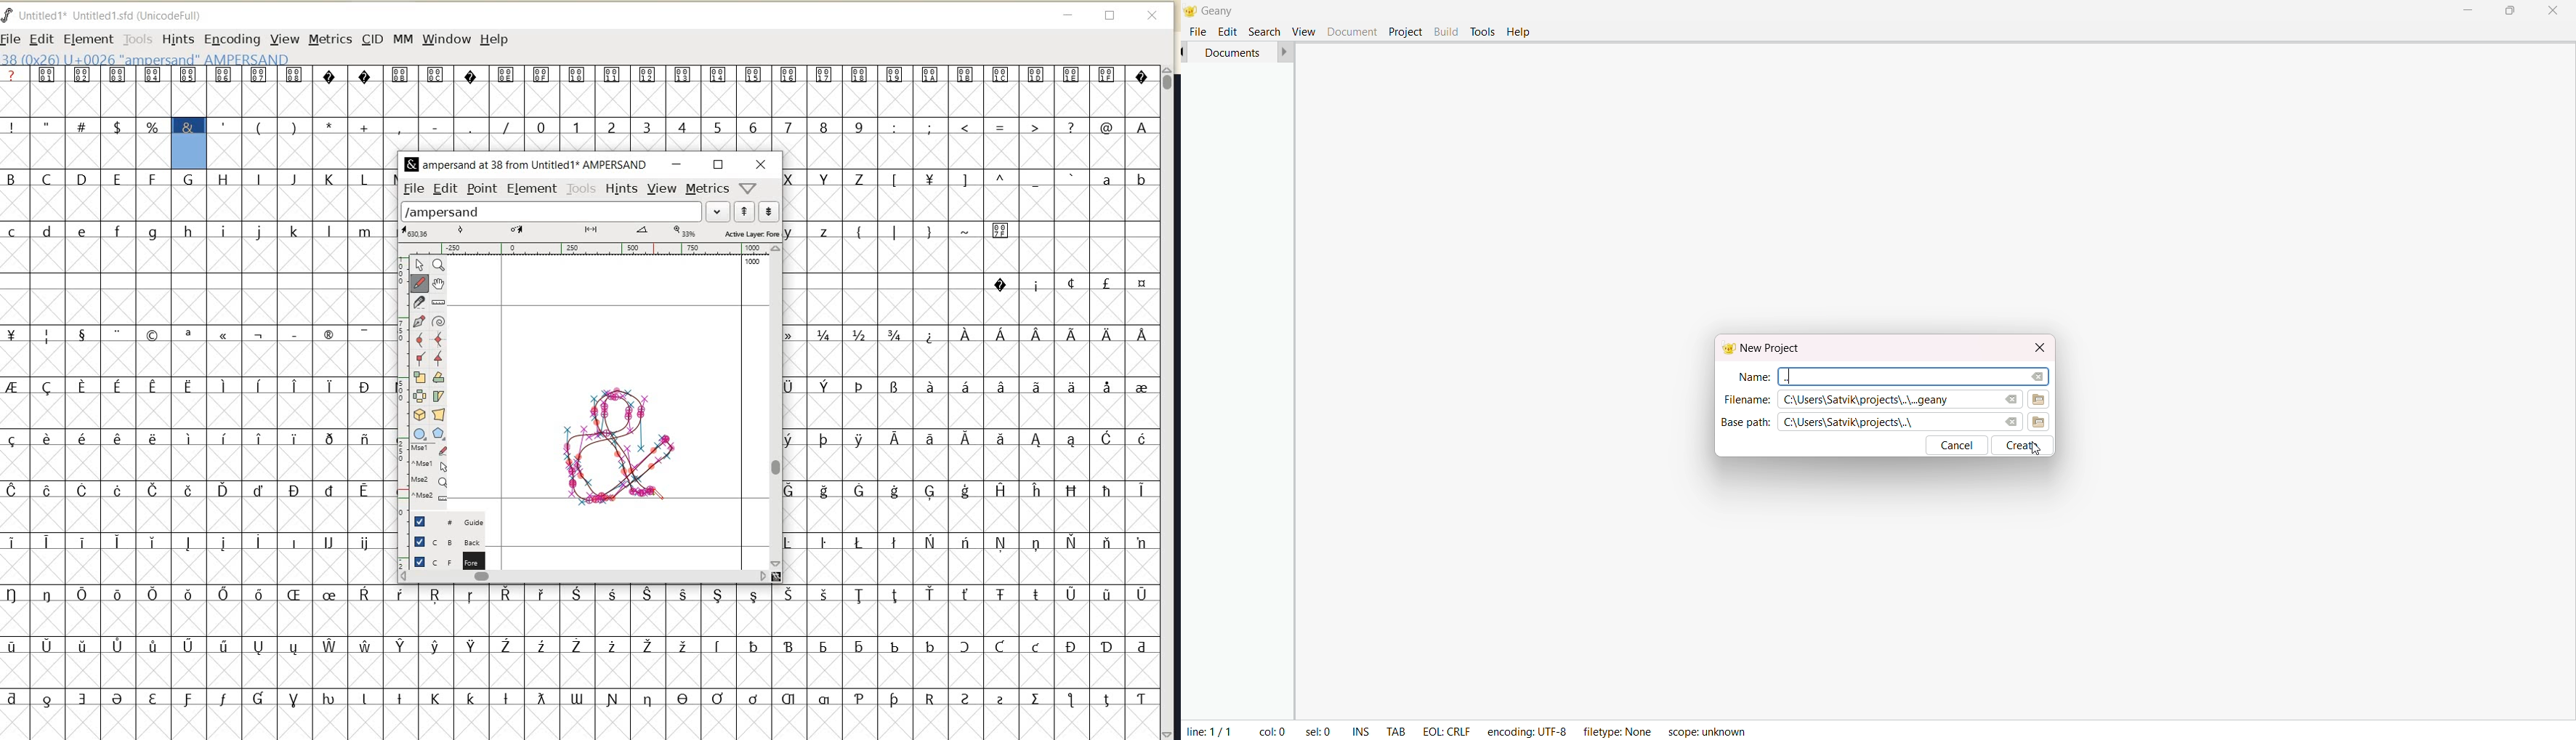 The width and height of the screenshot is (2576, 756). What do you see at coordinates (1234, 52) in the screenshot?
I see `documents` at bounding box center [1234, 52].